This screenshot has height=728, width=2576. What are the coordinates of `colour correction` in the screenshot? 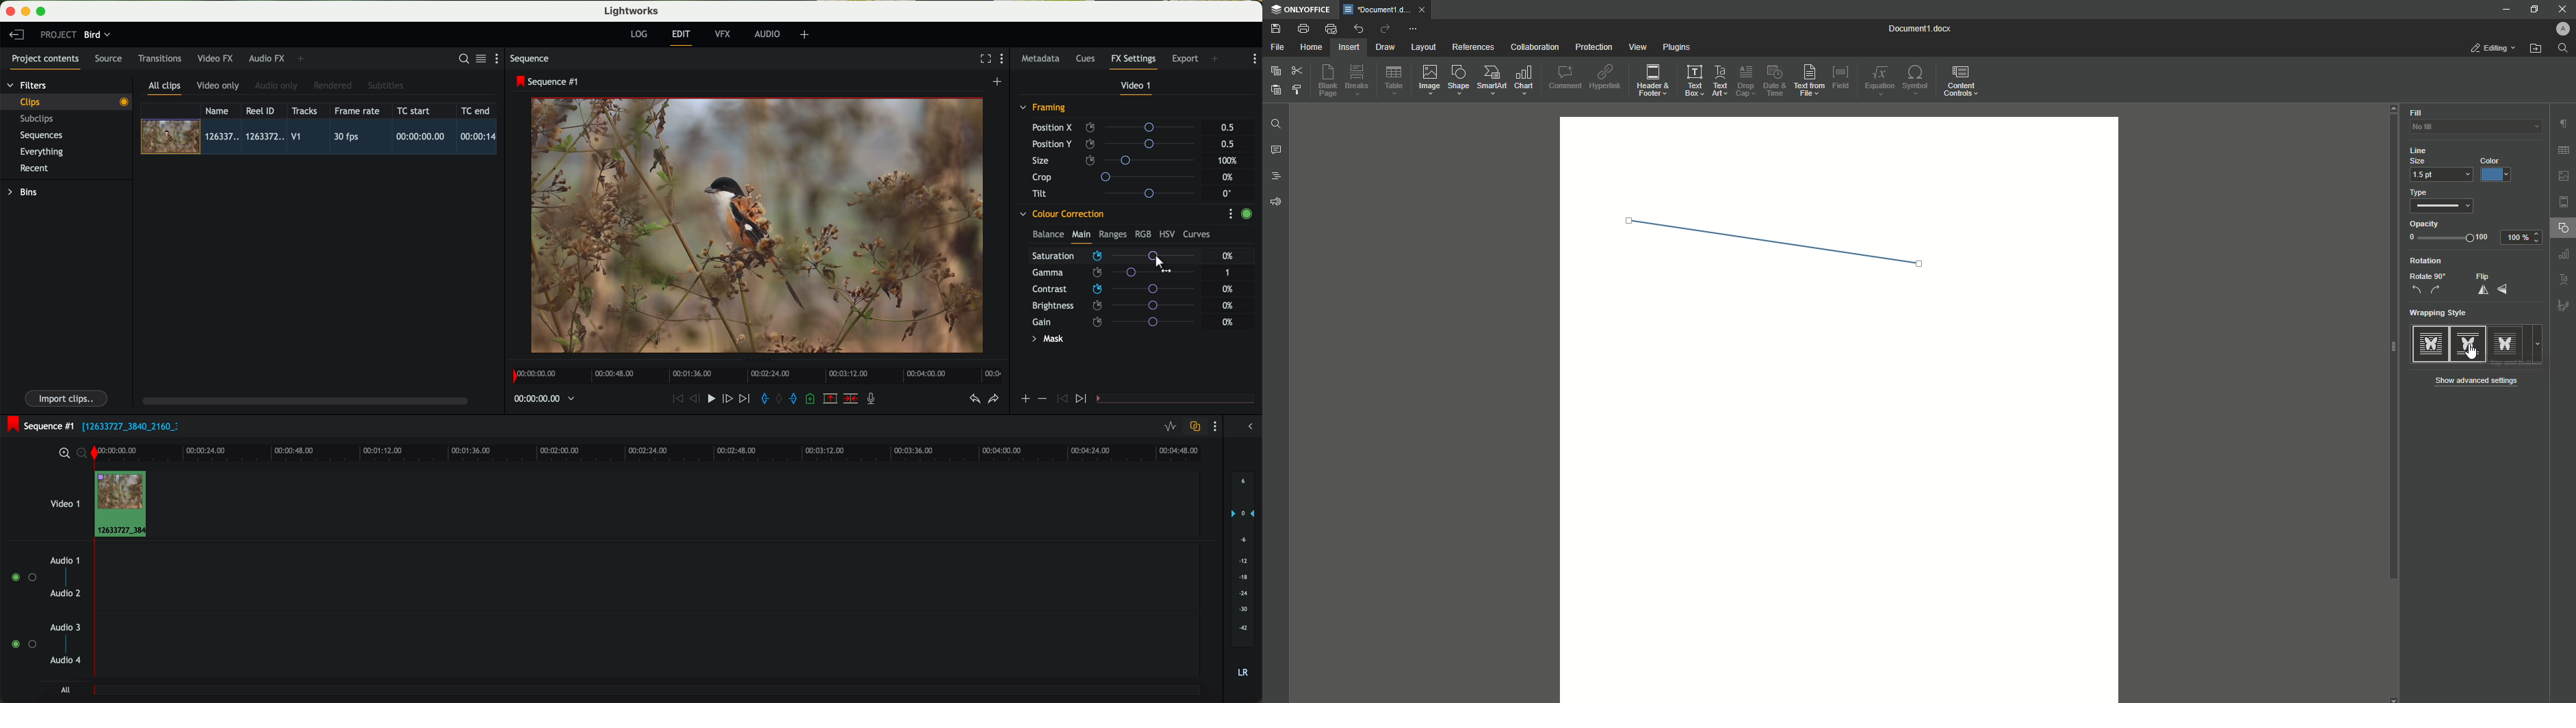 It's located at (1061, 214).